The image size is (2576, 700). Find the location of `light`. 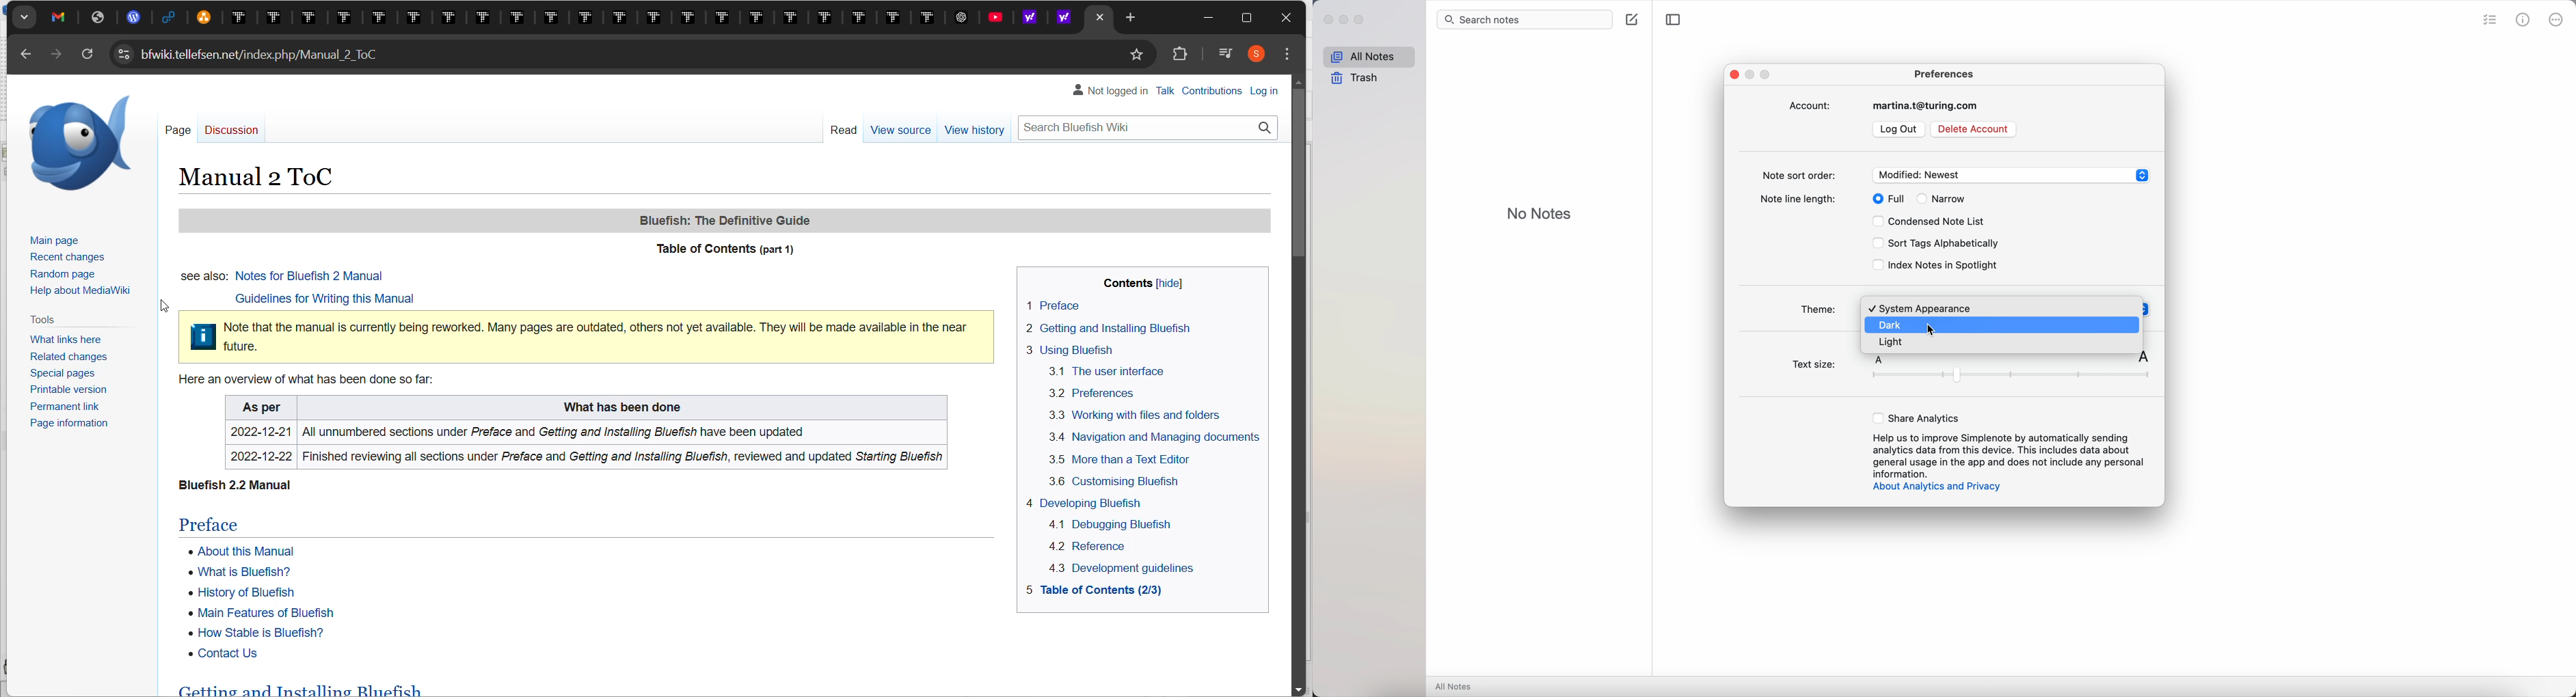

light is located at coordinates (1892, 342).